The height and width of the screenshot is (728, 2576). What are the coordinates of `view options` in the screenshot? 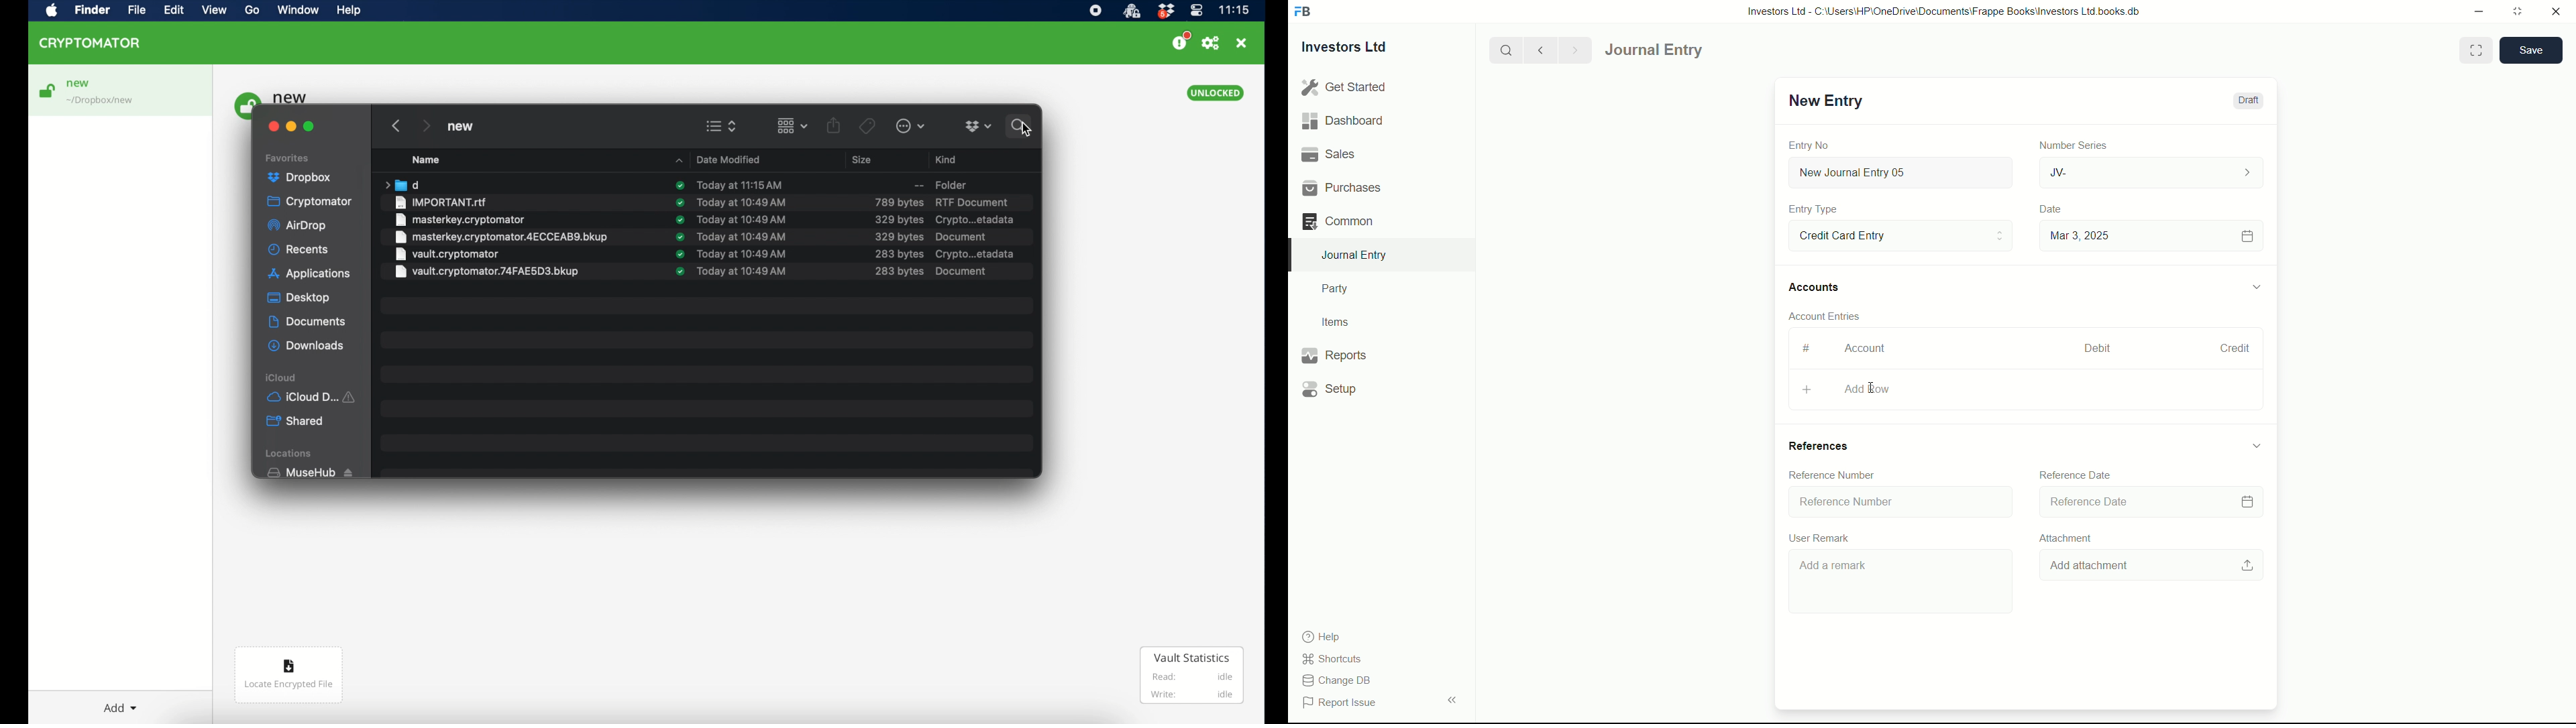 It's located at (722, 126).